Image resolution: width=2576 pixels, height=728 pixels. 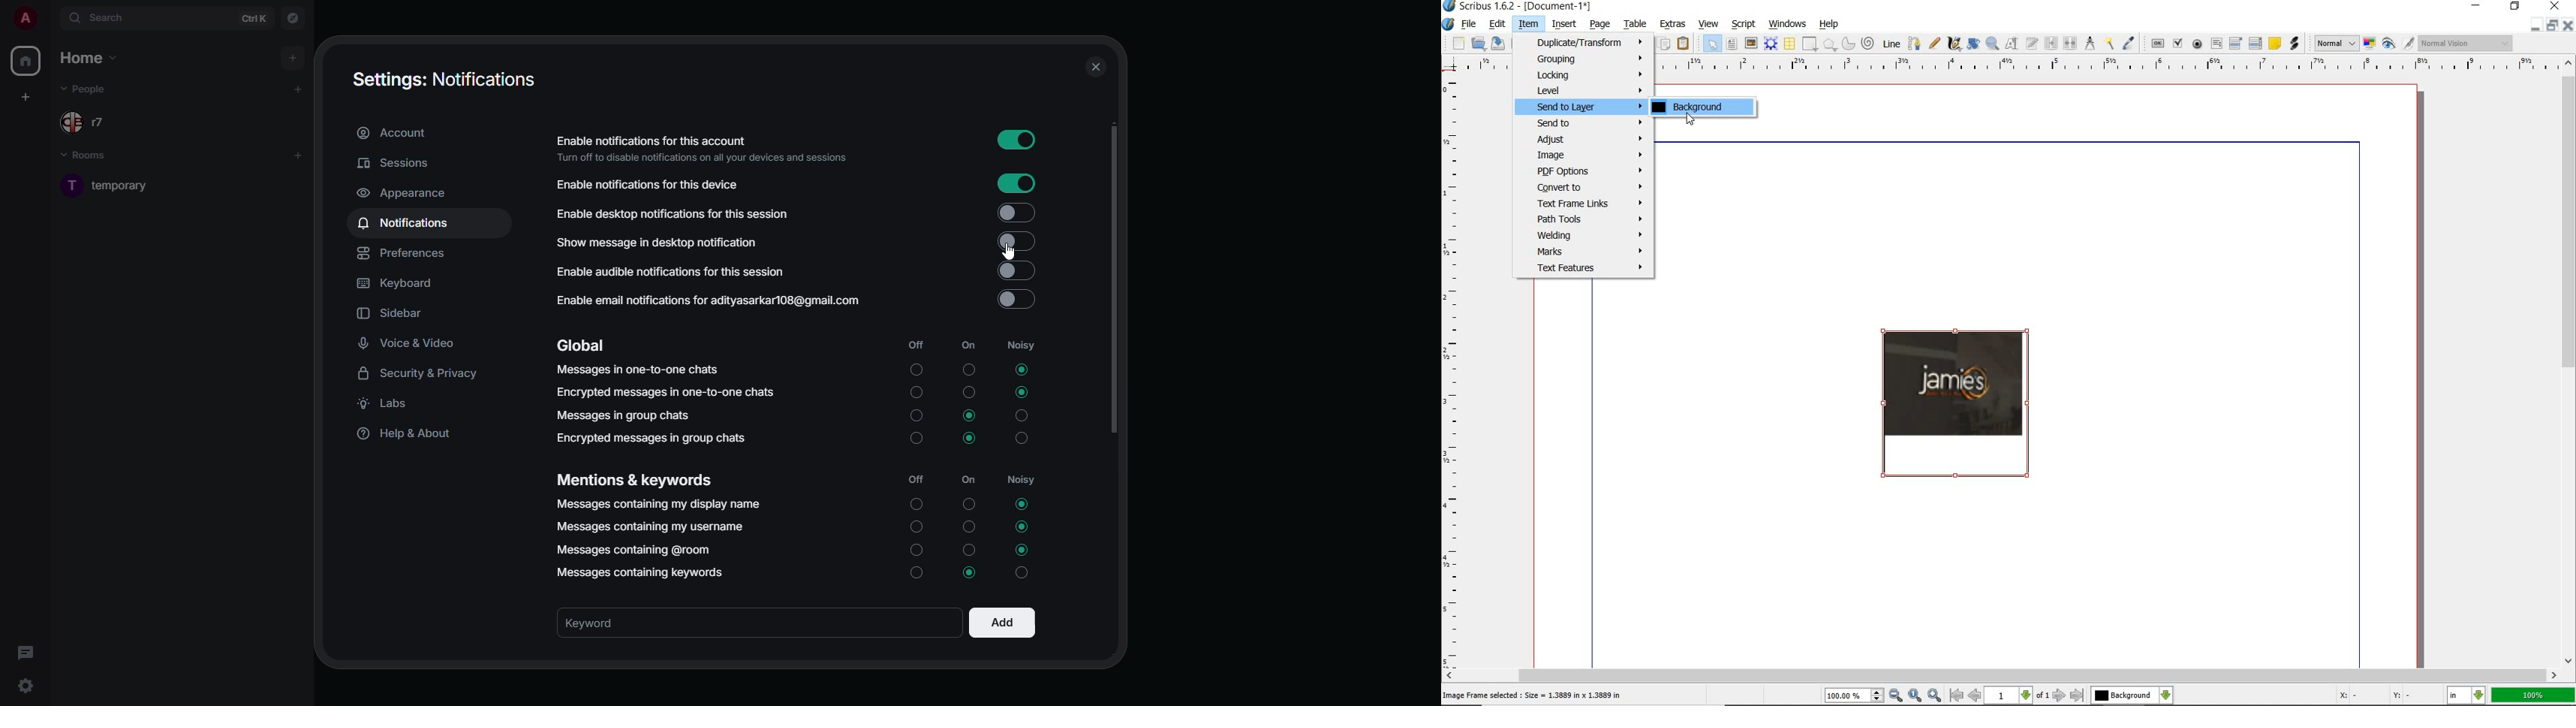 What do you see at coordinates (1584, 59) in the screenshot?
I see `Grouping` at bounding box center [1584, 59].